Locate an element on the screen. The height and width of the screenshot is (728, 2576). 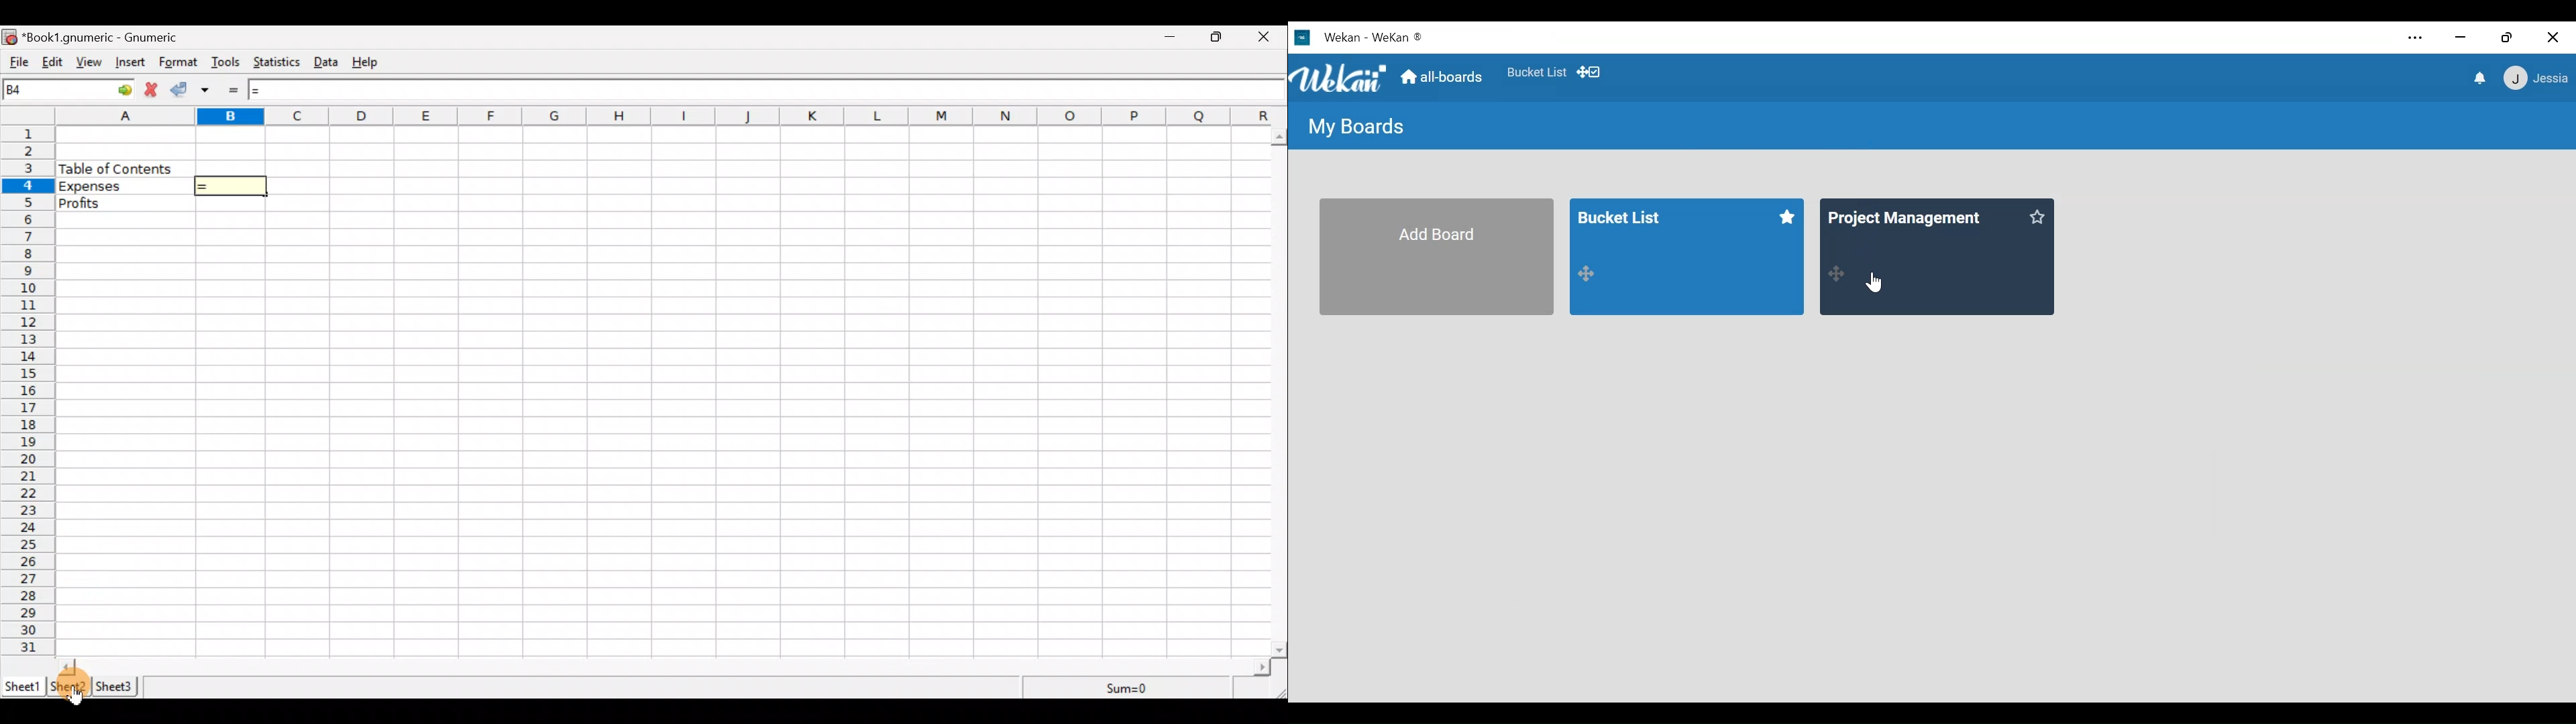
Sheet 2 is located at coordinates (69, 688).